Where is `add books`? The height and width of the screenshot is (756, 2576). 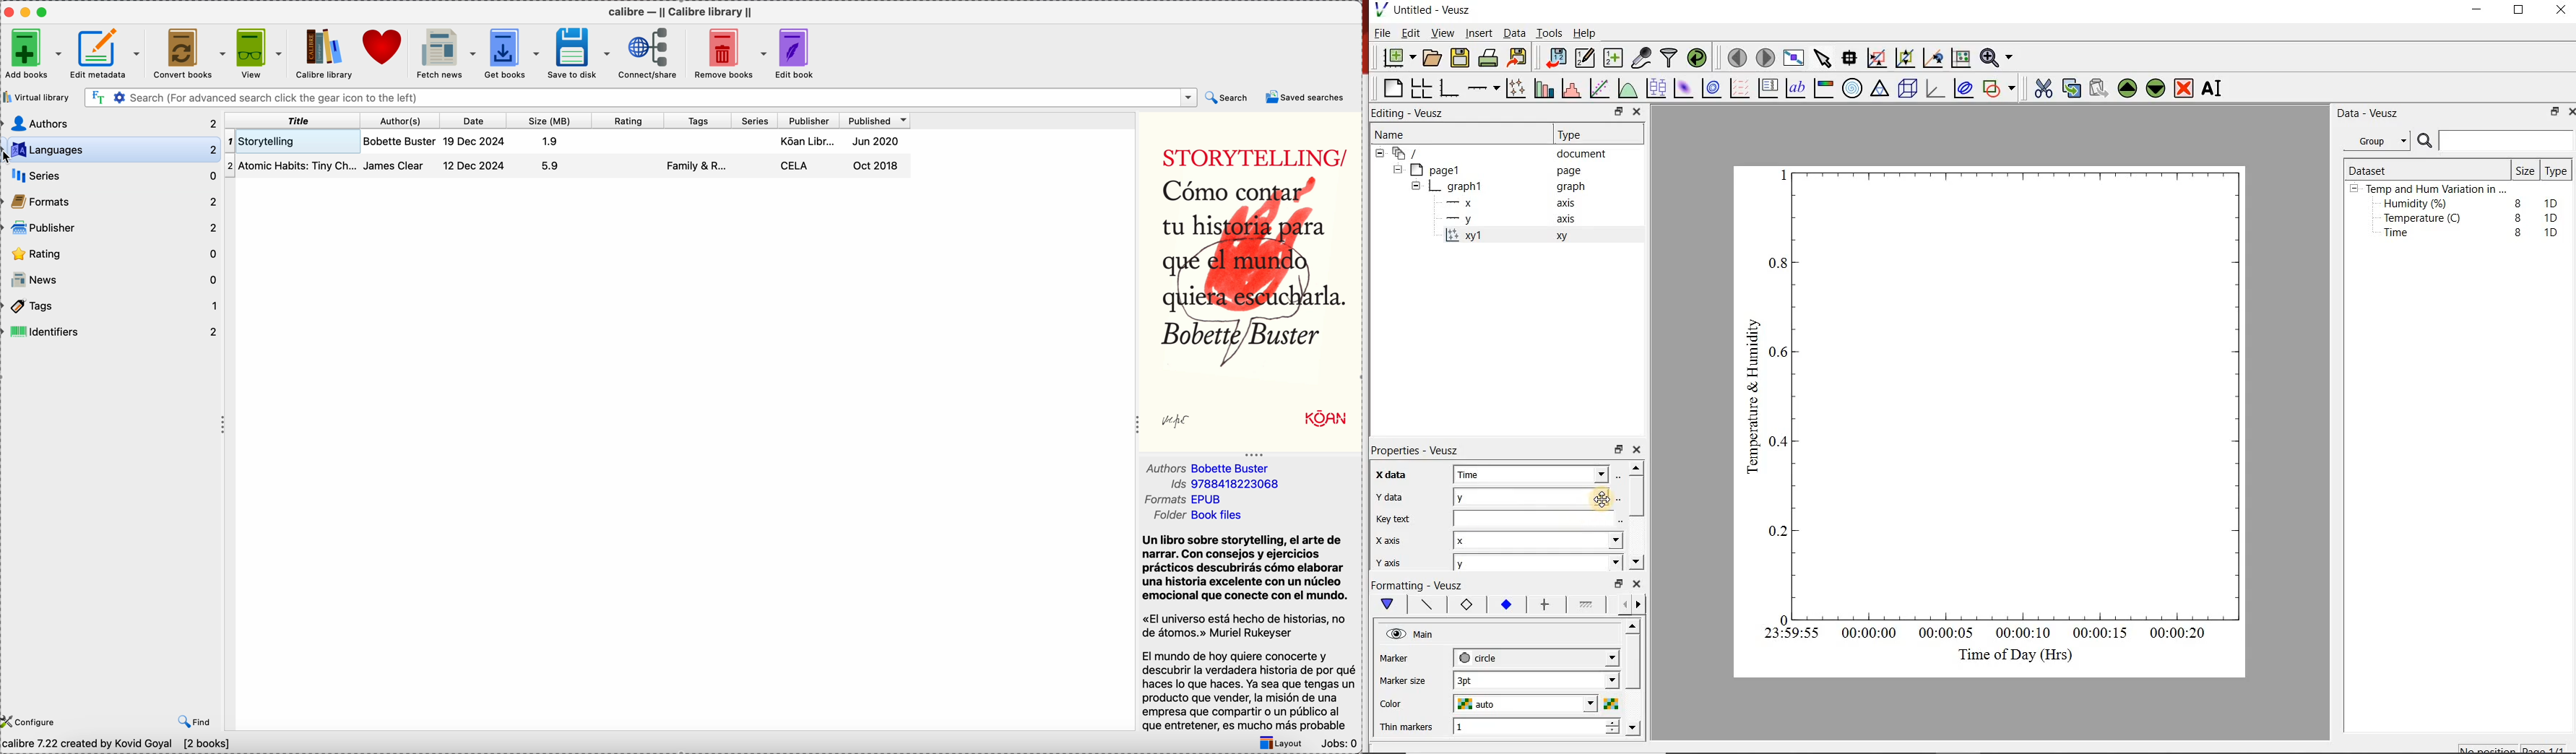 add books is located at coordinates (32, 57).